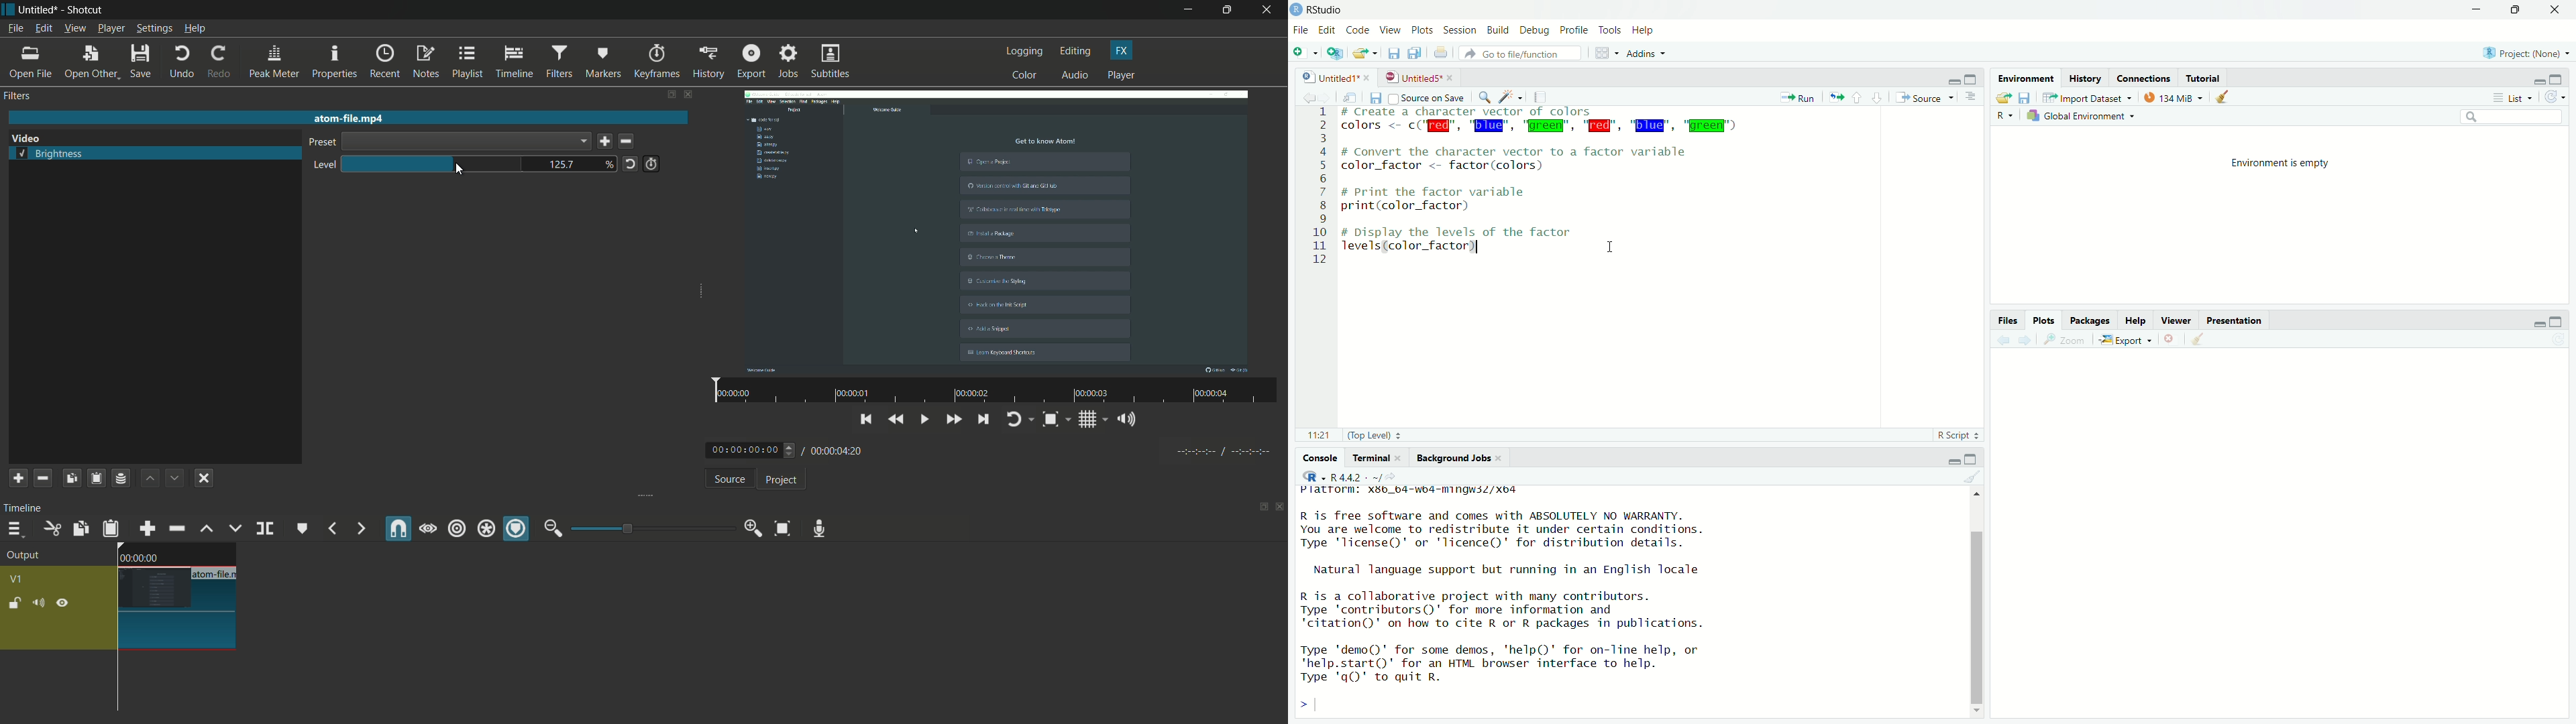 The image size is (2576, 728). What do you see at coordinates (2088, 320) in the screenshot?
I see `Packages` at bounding box center [2088, 320].